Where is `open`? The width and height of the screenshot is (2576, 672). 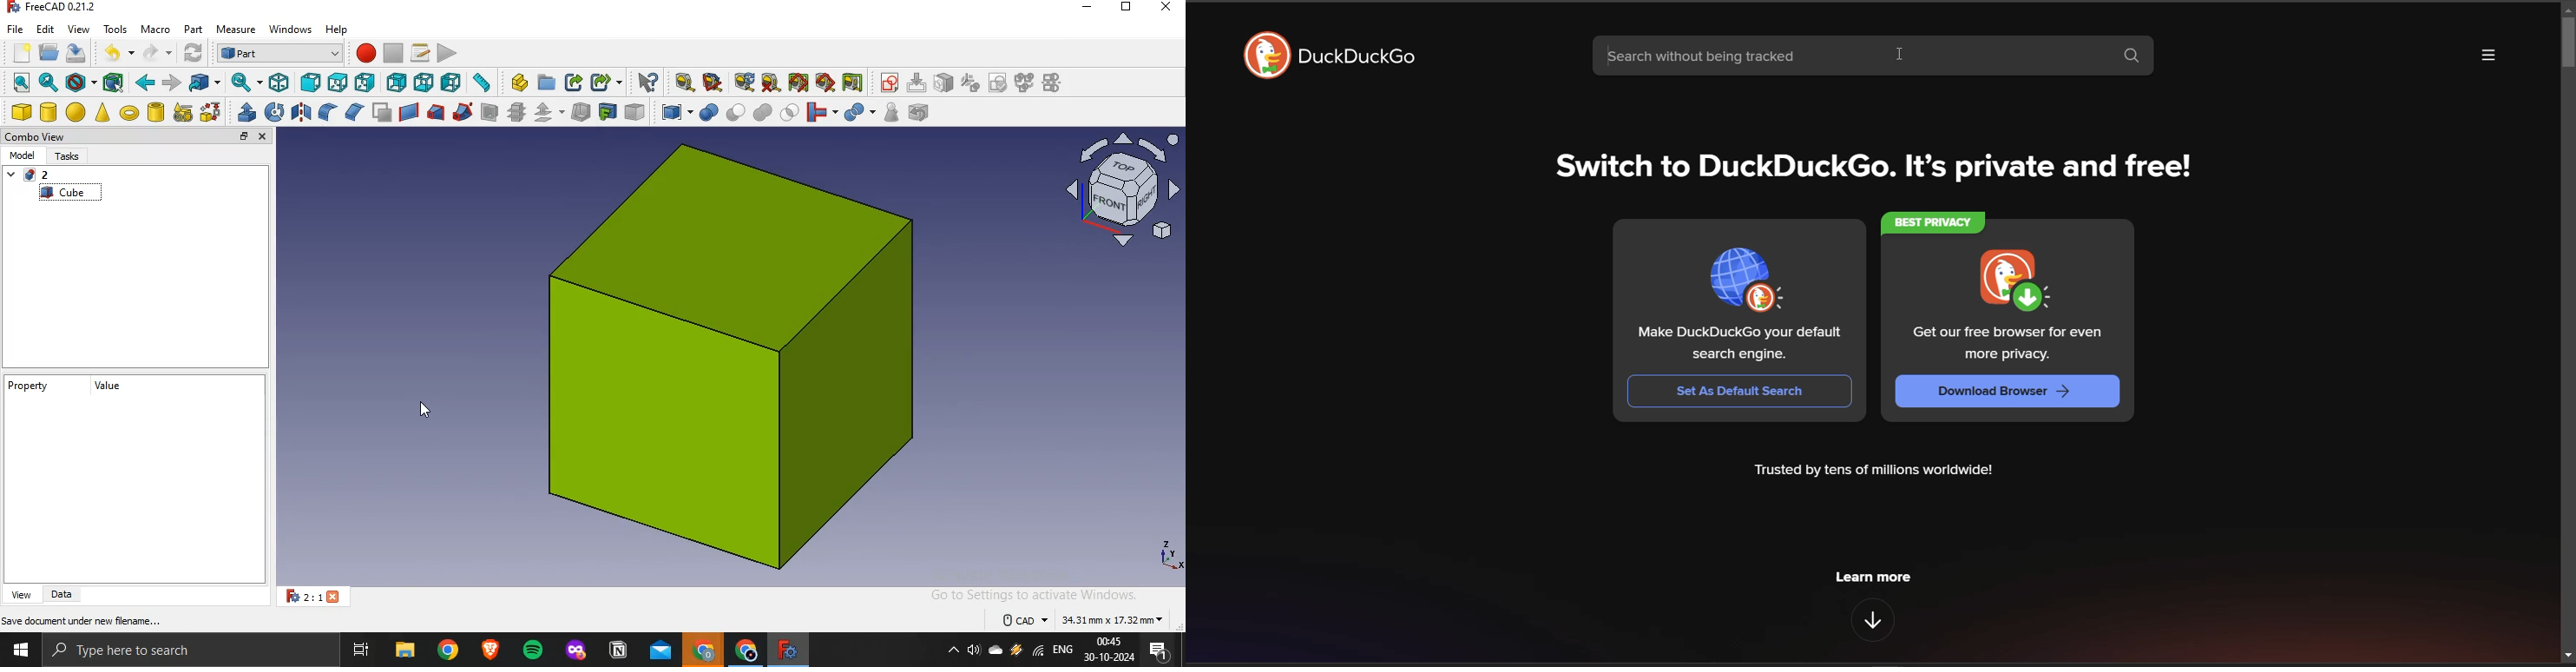 open is located at coordinates (48, 53).